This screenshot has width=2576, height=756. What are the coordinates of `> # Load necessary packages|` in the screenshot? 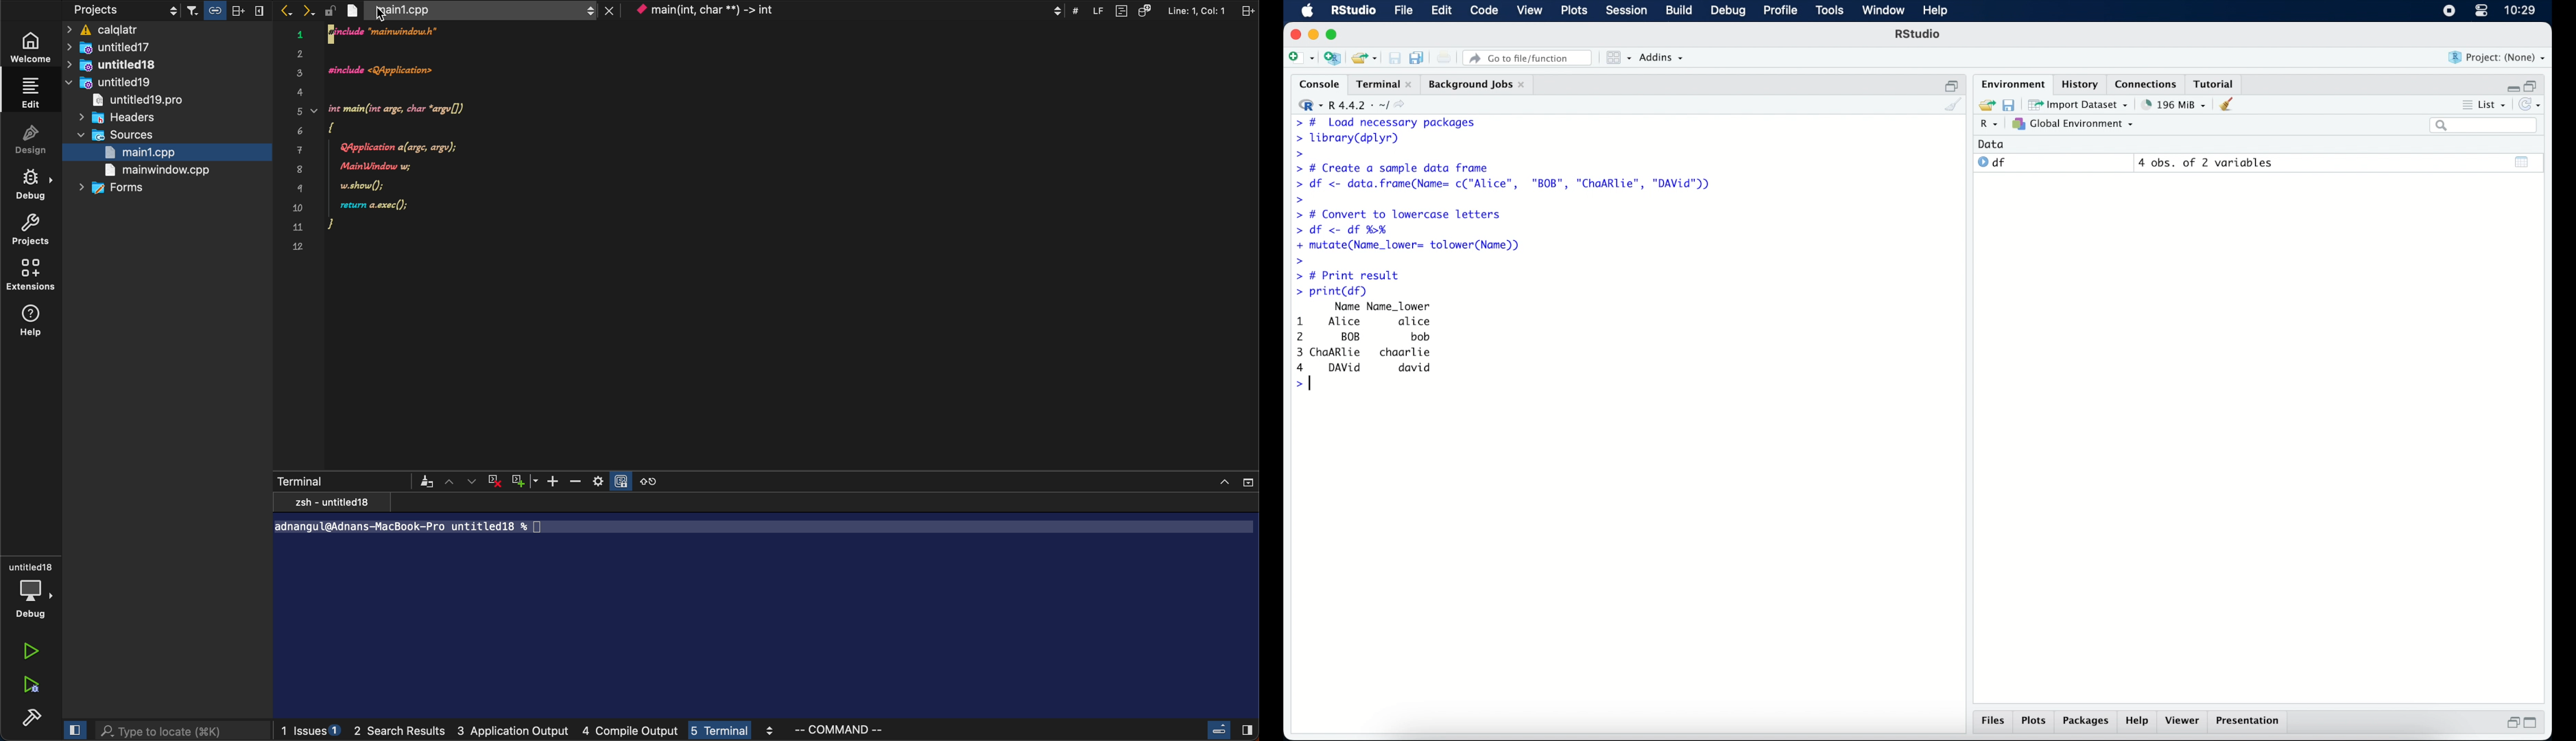 It's located at (1384, 121).